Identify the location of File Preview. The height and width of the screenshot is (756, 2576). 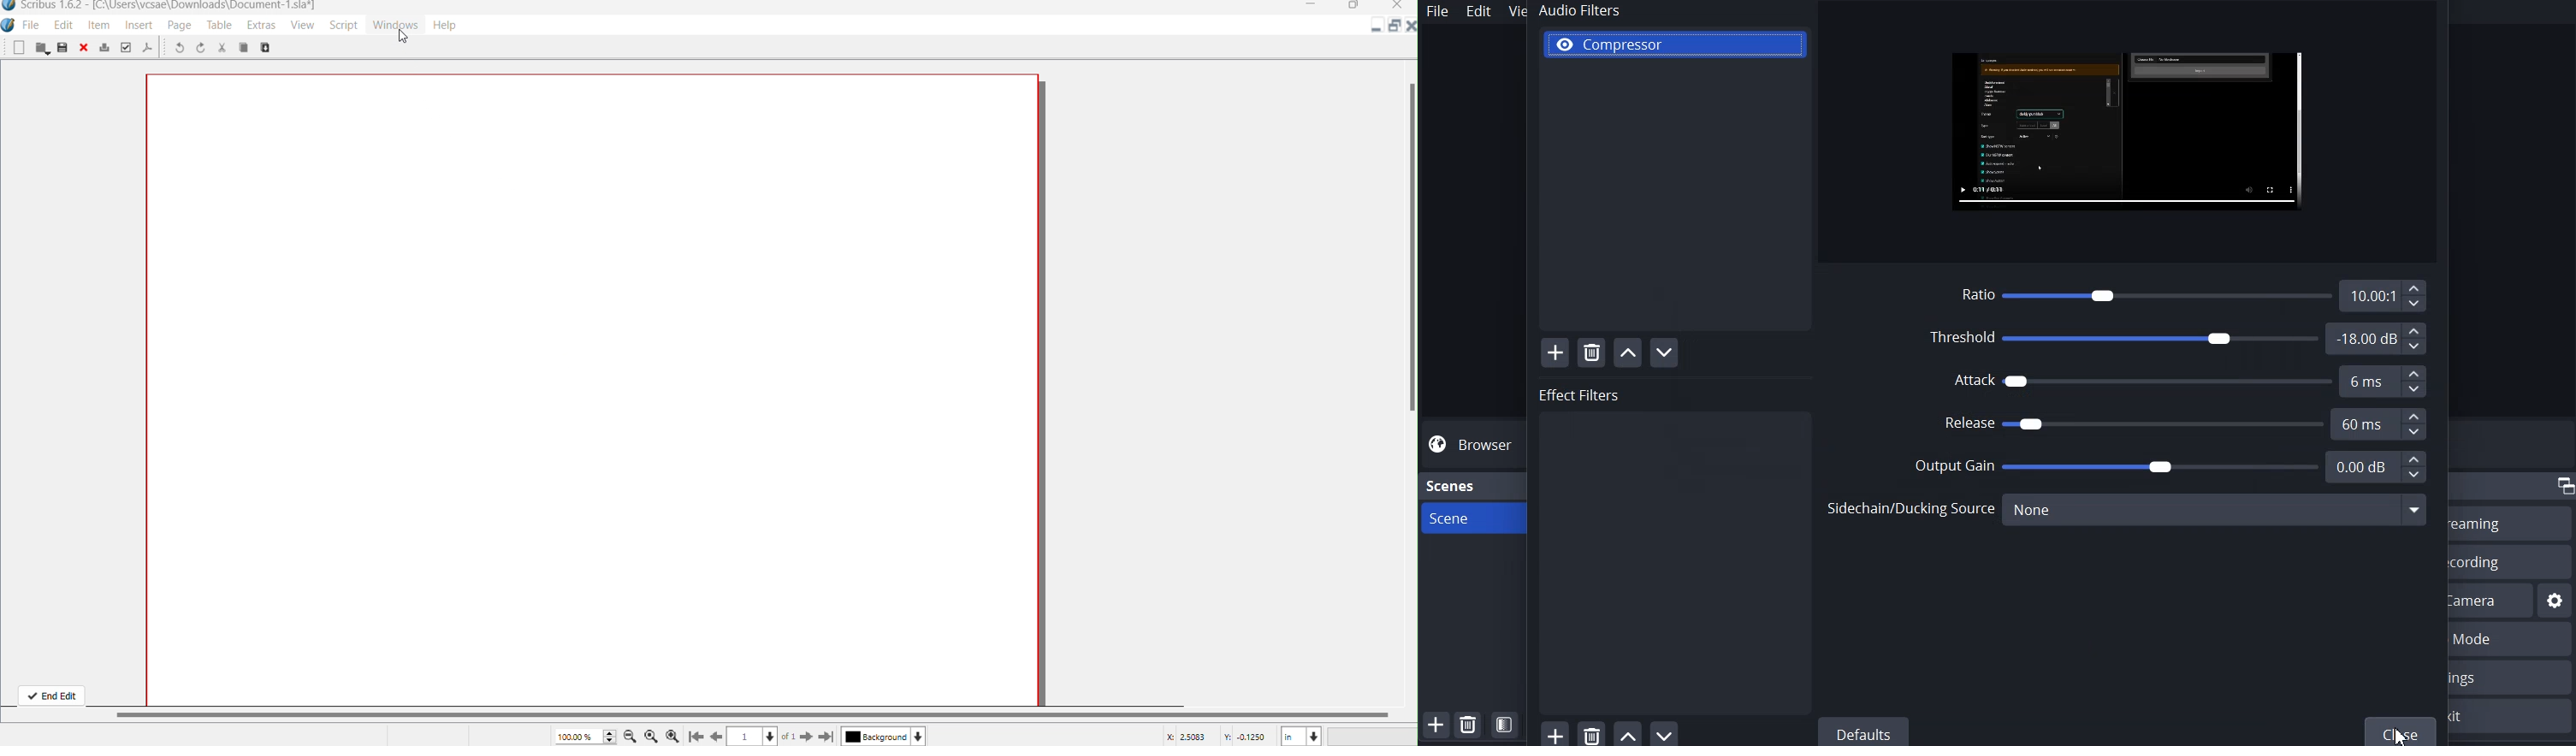
(2130, 132).